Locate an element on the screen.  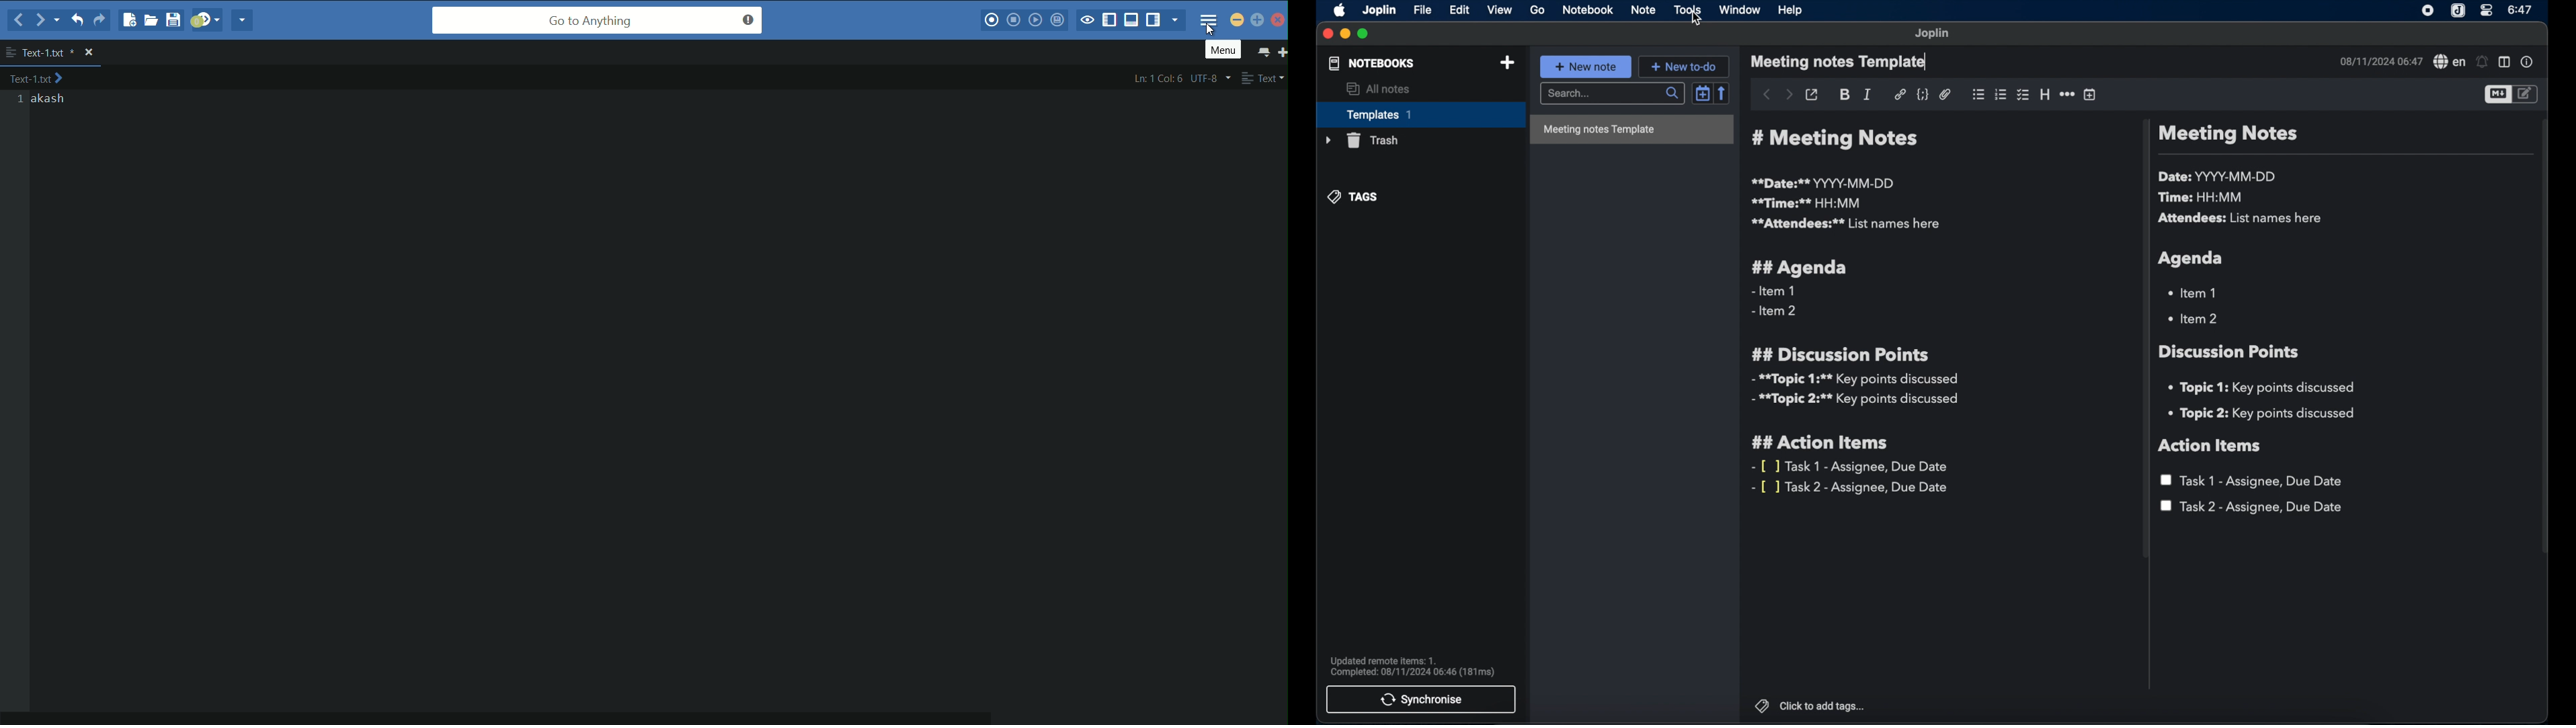
# meeting notes is located at coordinates (1839, 139).